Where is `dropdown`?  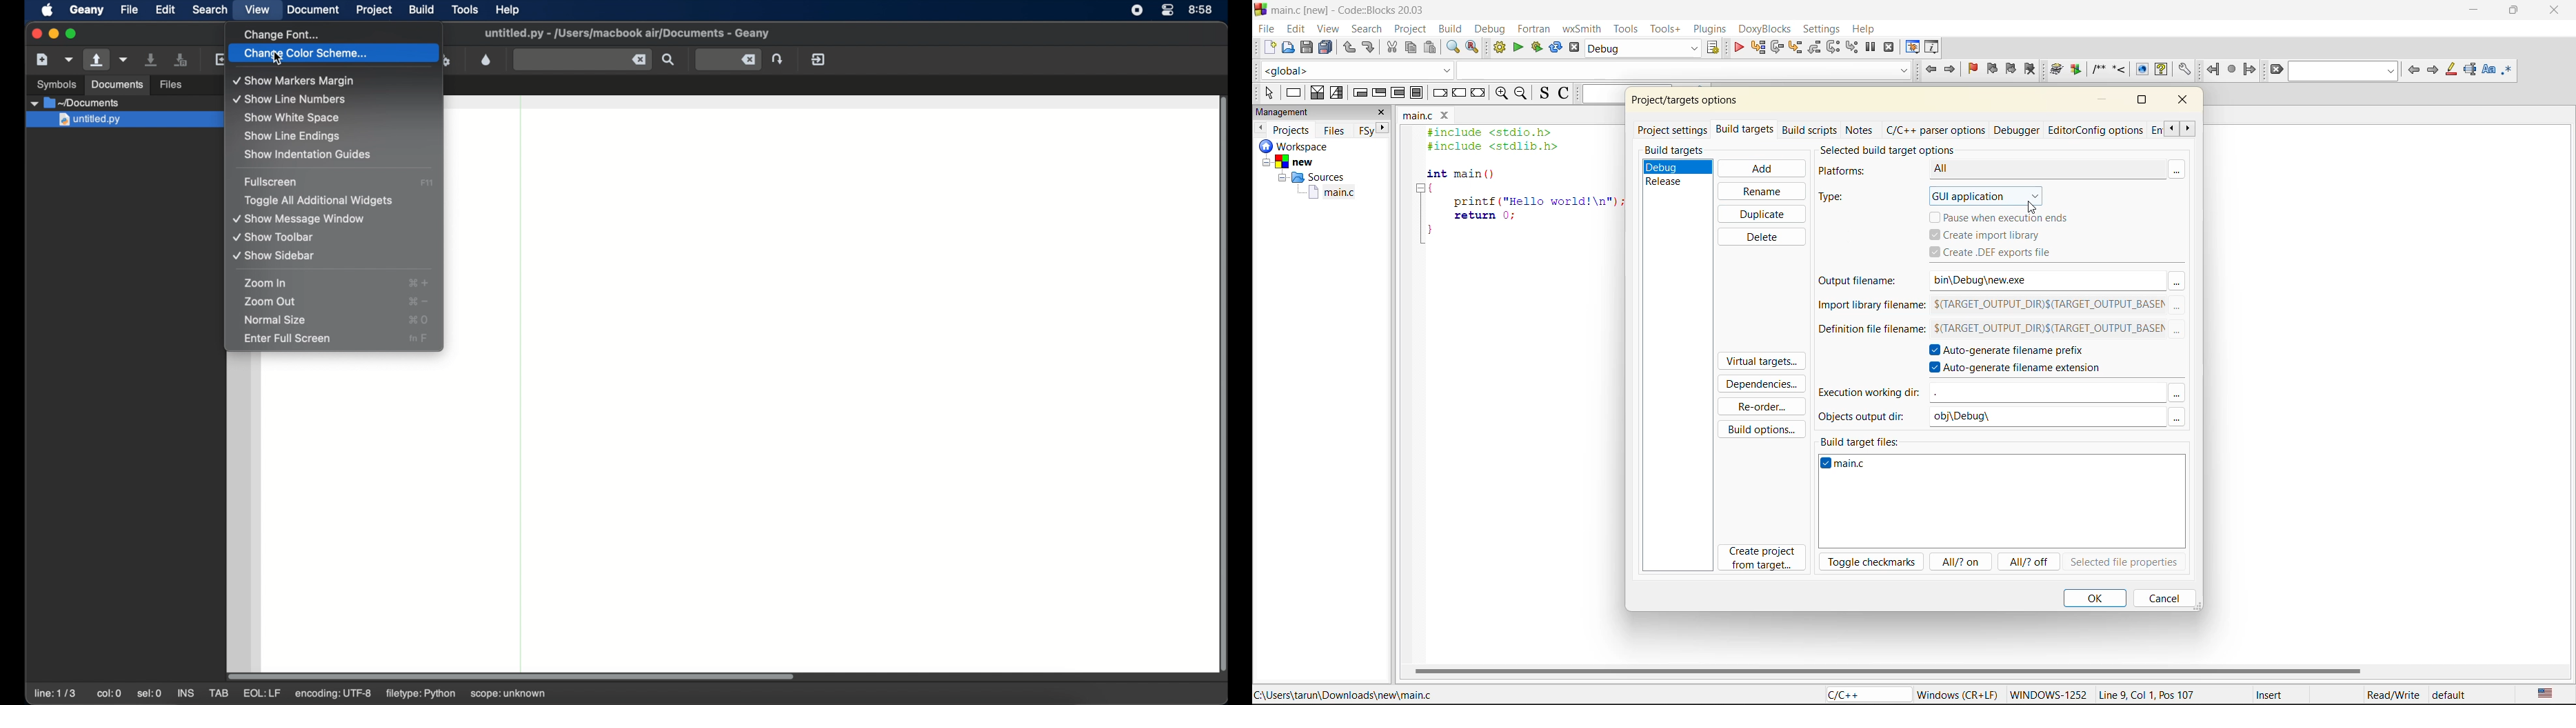 dropdown is located at coordinates (2177, 393).